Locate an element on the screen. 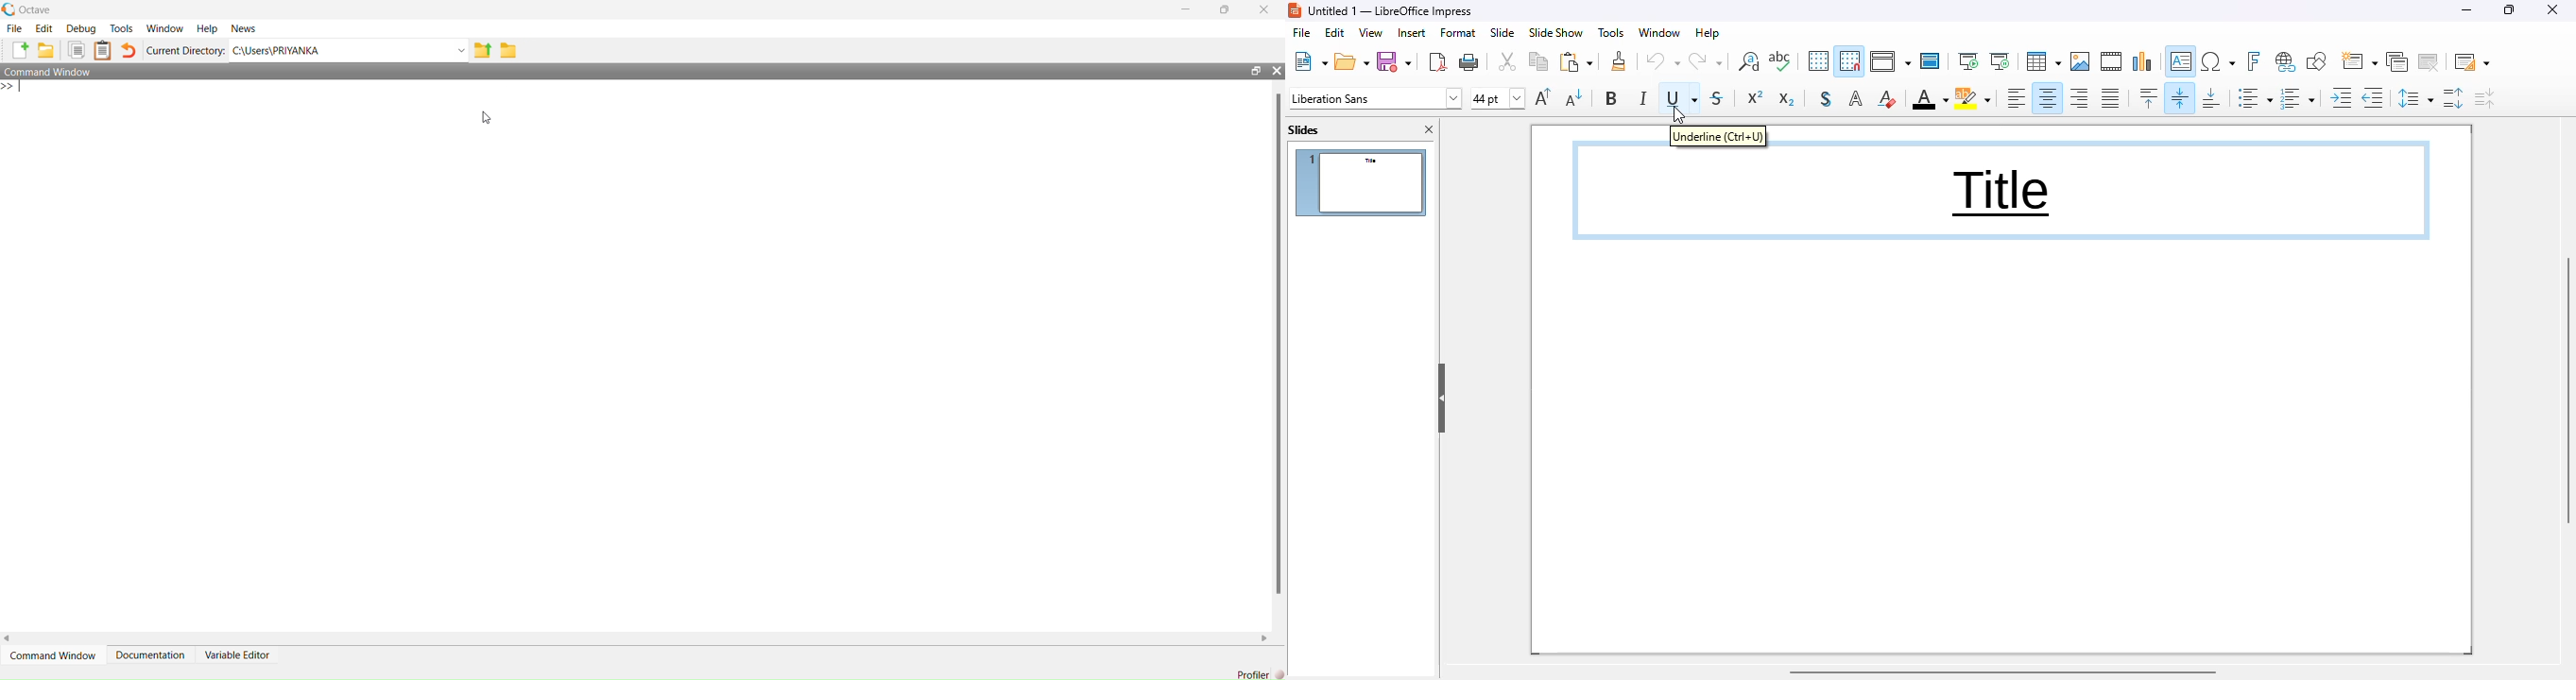 This screenshot has height=700, width=2576. center vertically is located at coordinates (2179, 97).